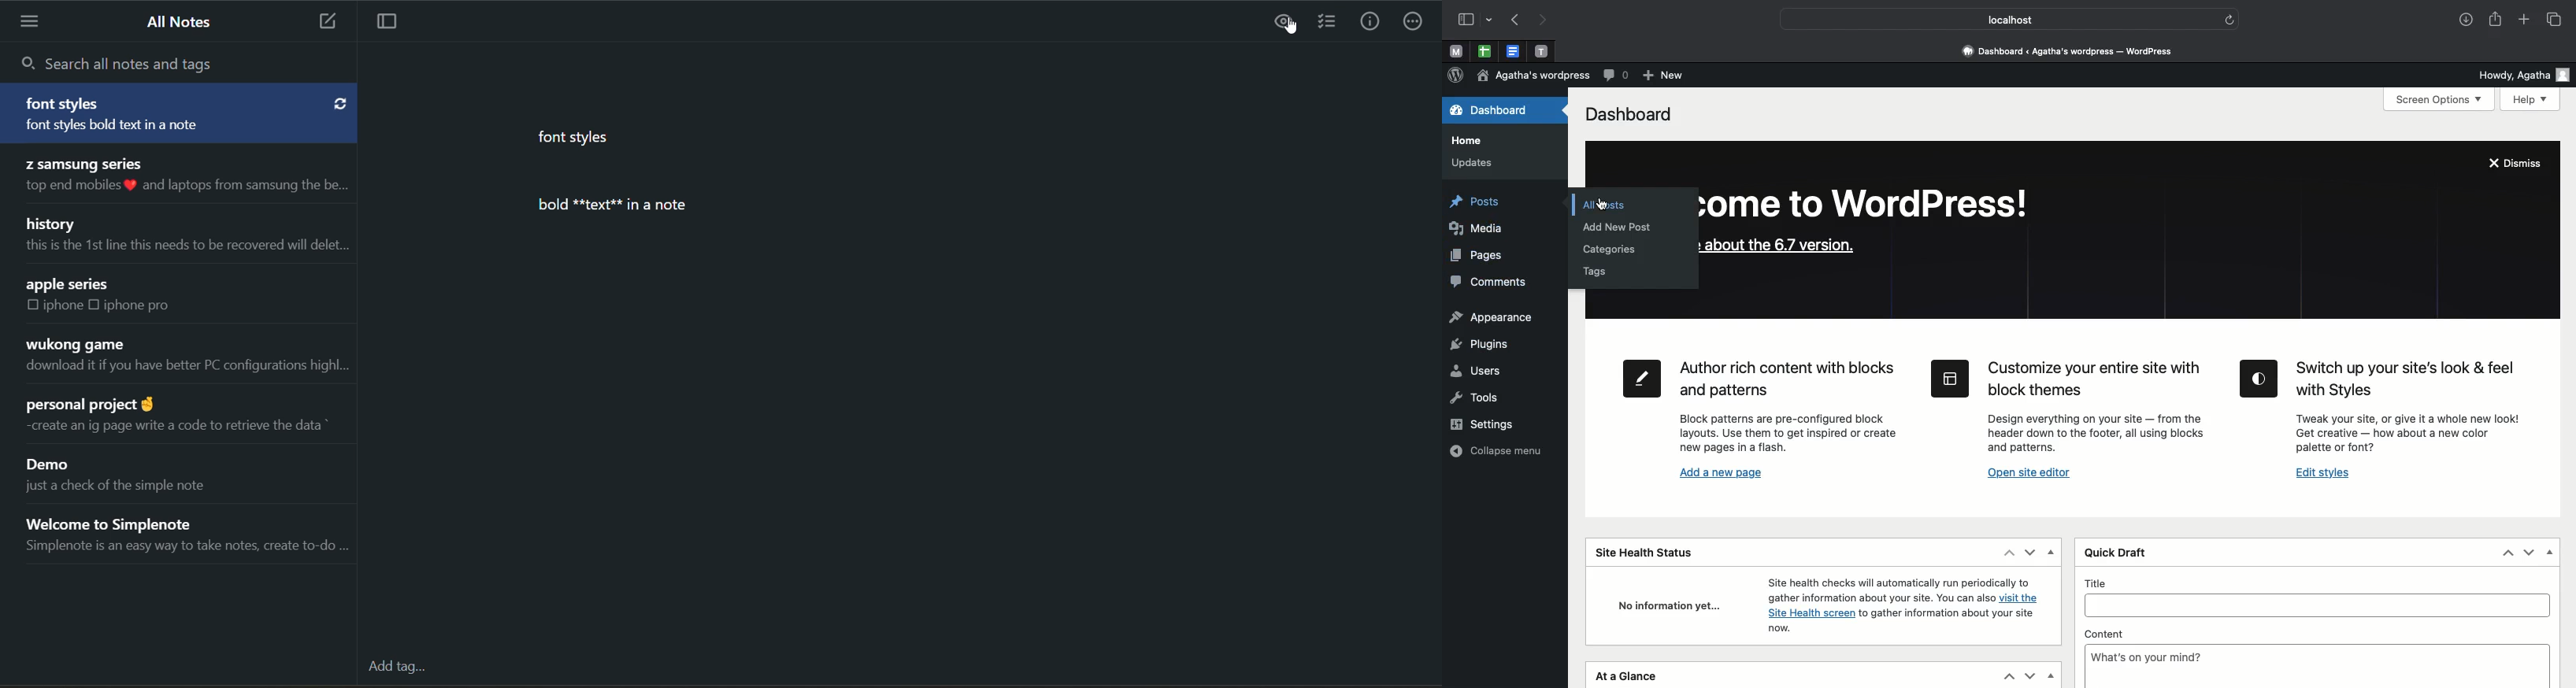 The height and width of the screenshot is (700, 2576). Describe the element at coordinates (1759, 406) in the screenshot. I see `Author rich content with blocks and patterns Block patterns are pre-configured block layouts. Use them to get inspired or create new pages in a flash.` at that location.